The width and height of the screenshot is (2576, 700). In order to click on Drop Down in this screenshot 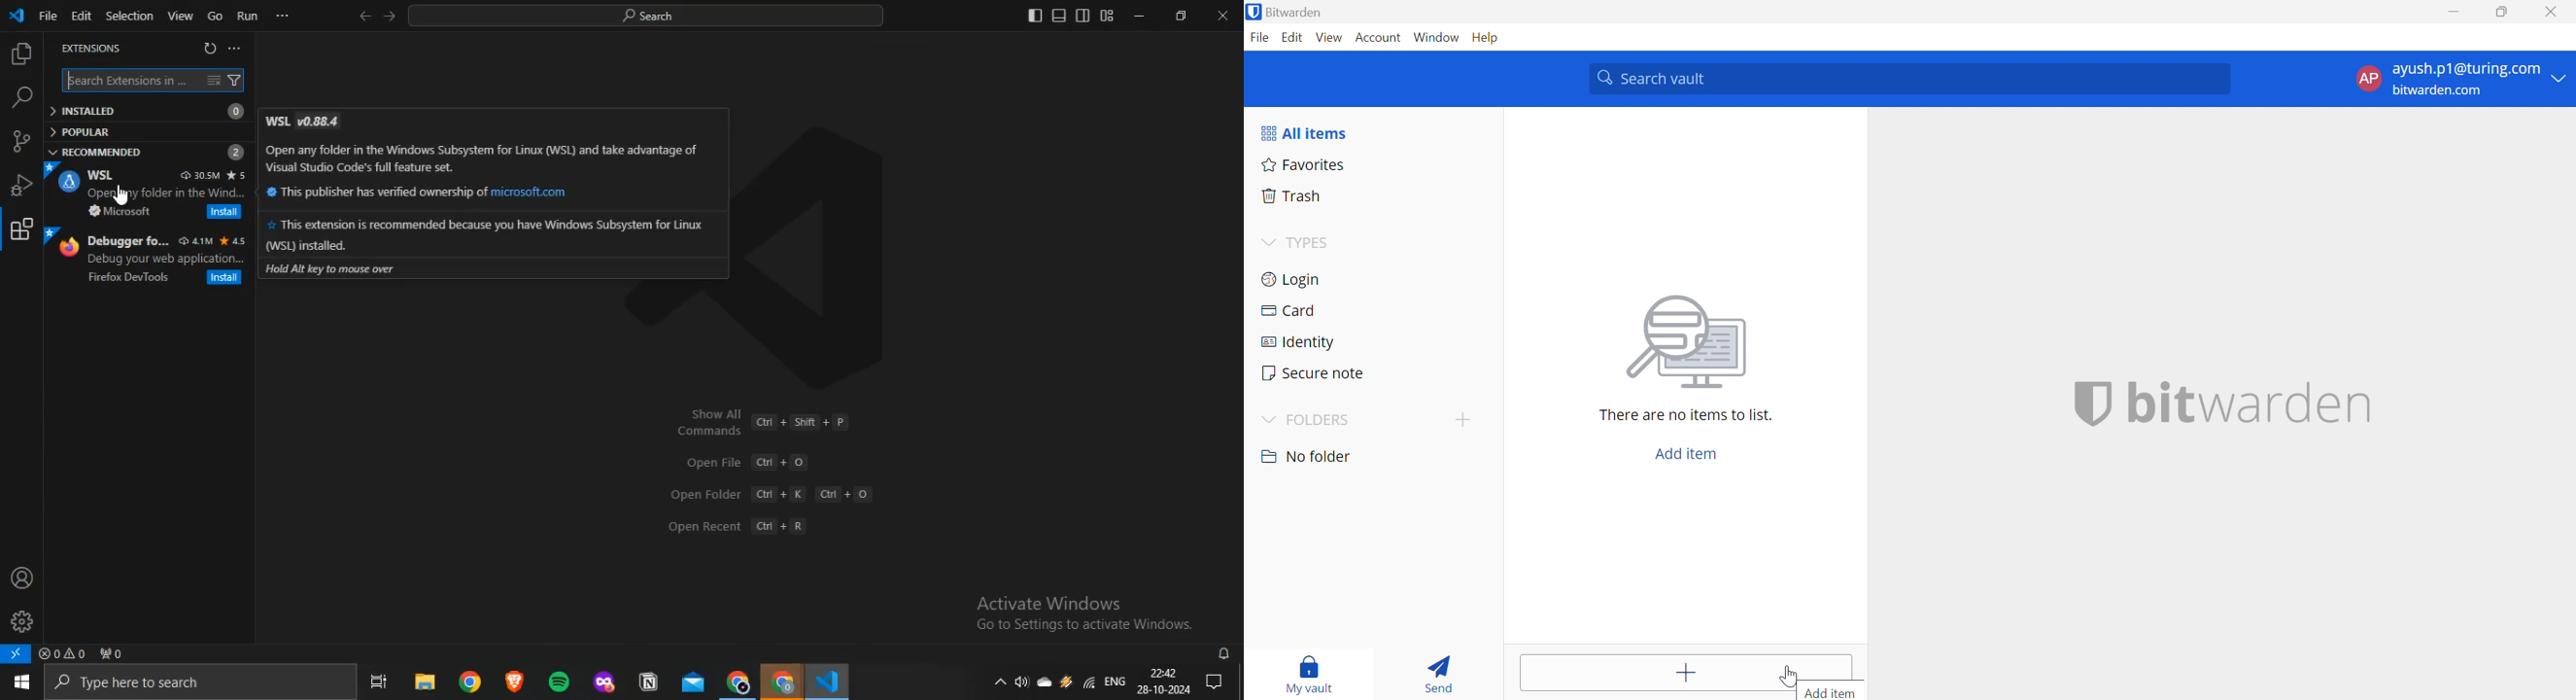, I will do `click(1266, 421)`.